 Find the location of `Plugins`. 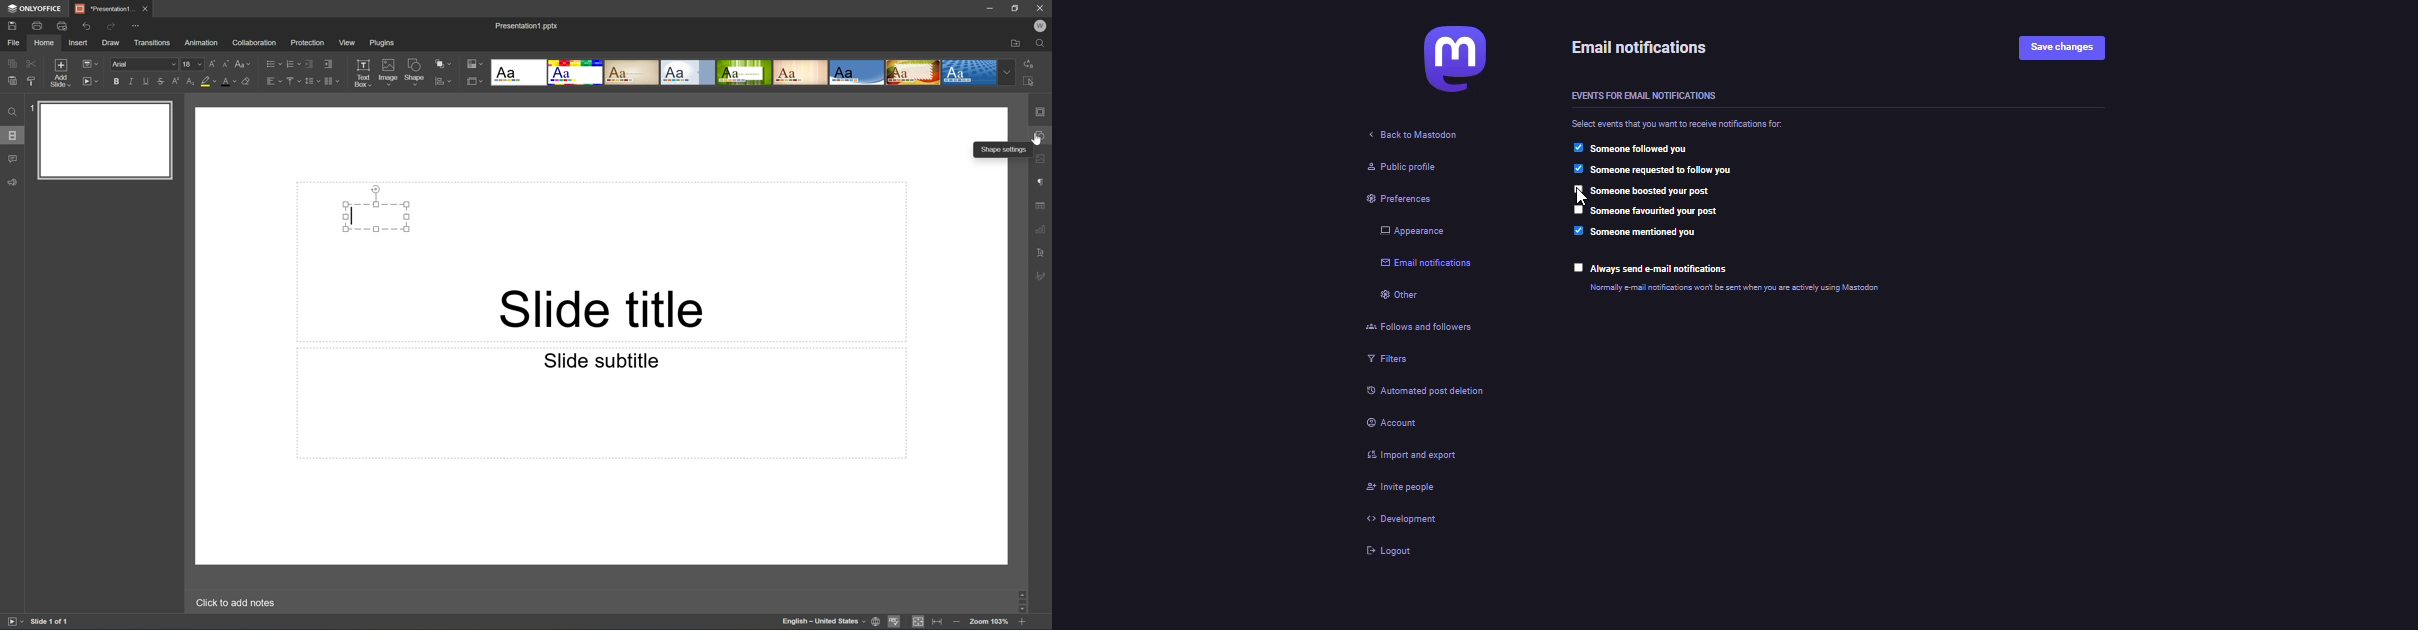

Plugins is located at coordinates (384, 42).